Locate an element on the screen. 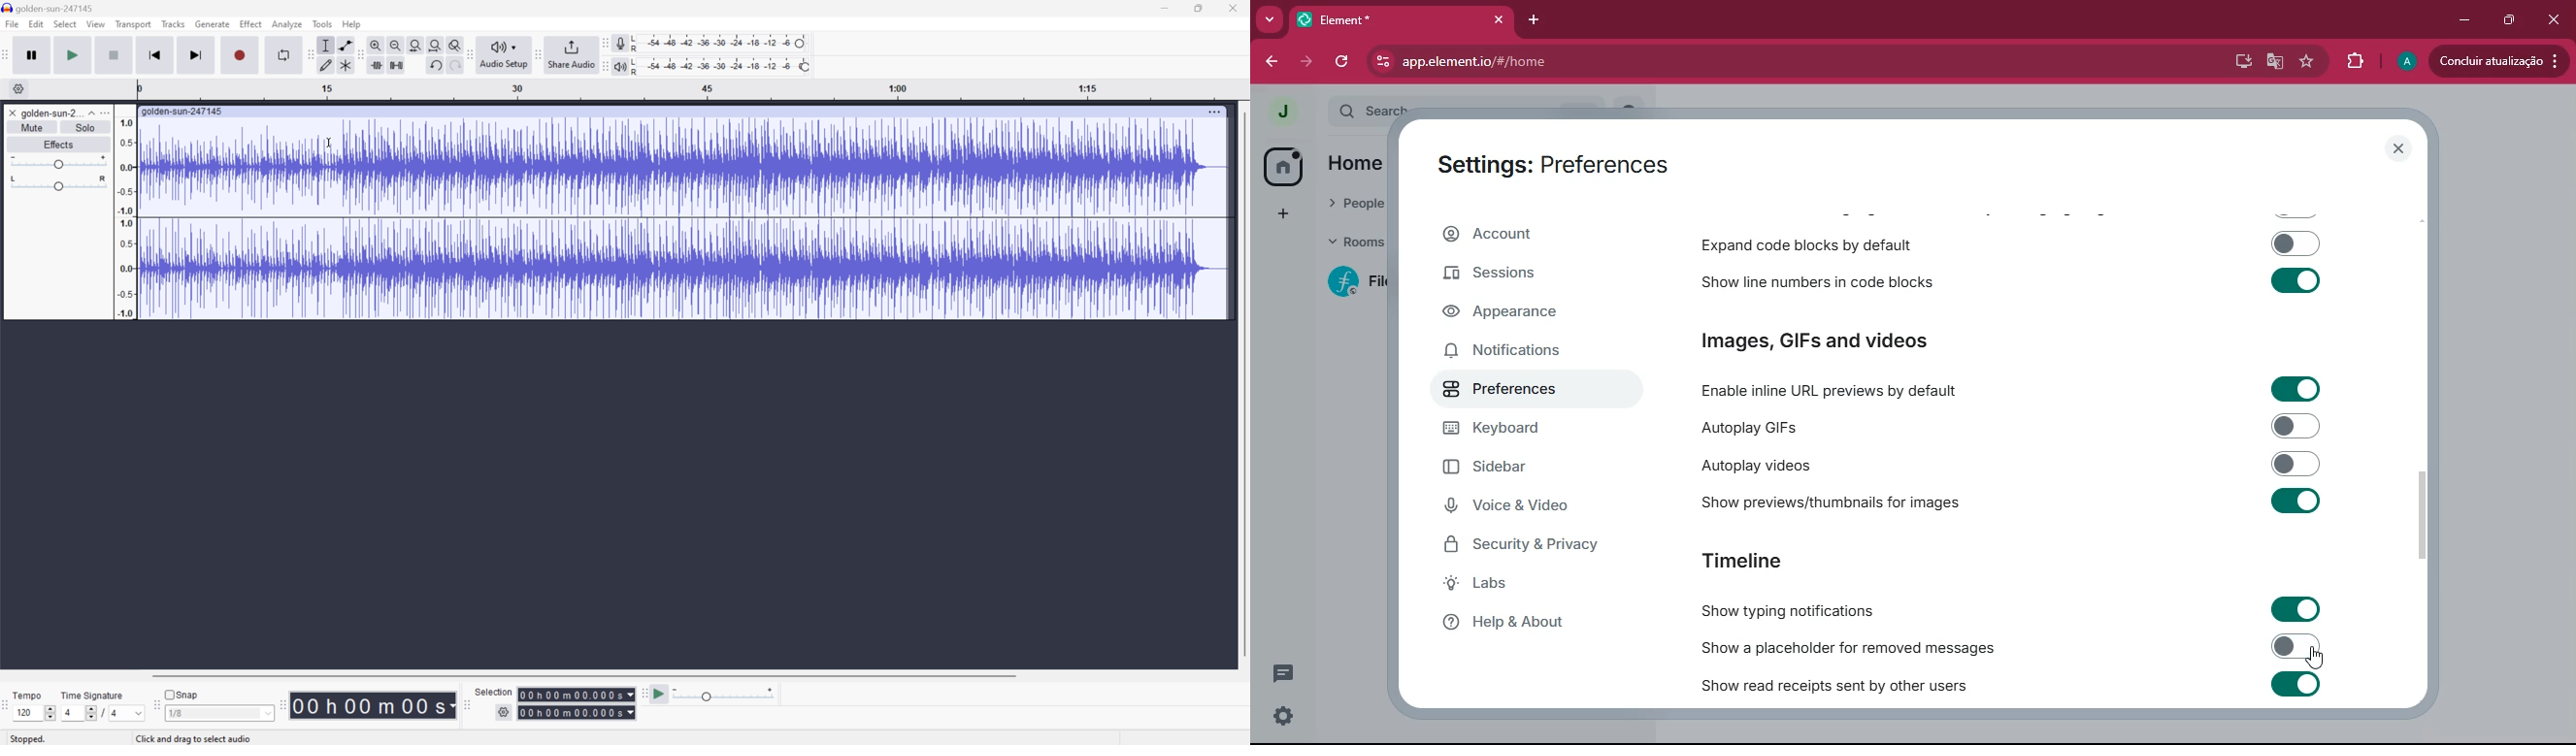  Multi tool is located at coordinates (347, 64).